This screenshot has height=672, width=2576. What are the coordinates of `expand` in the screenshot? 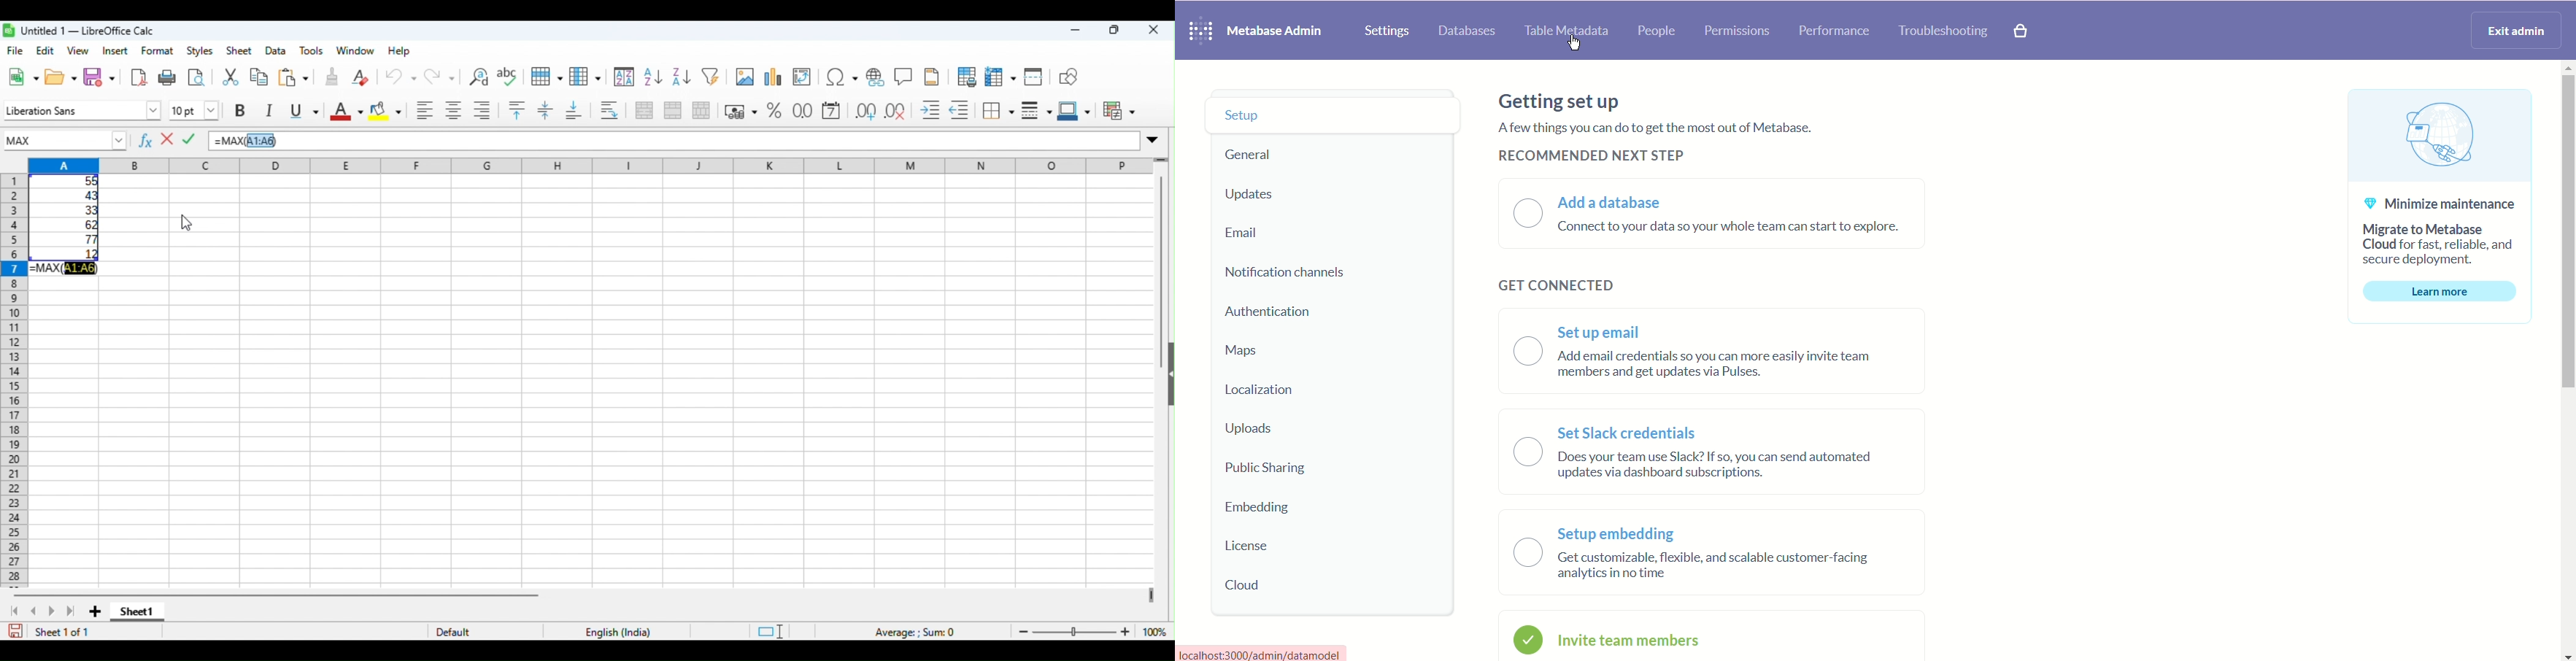 It's located at (1156, 140).